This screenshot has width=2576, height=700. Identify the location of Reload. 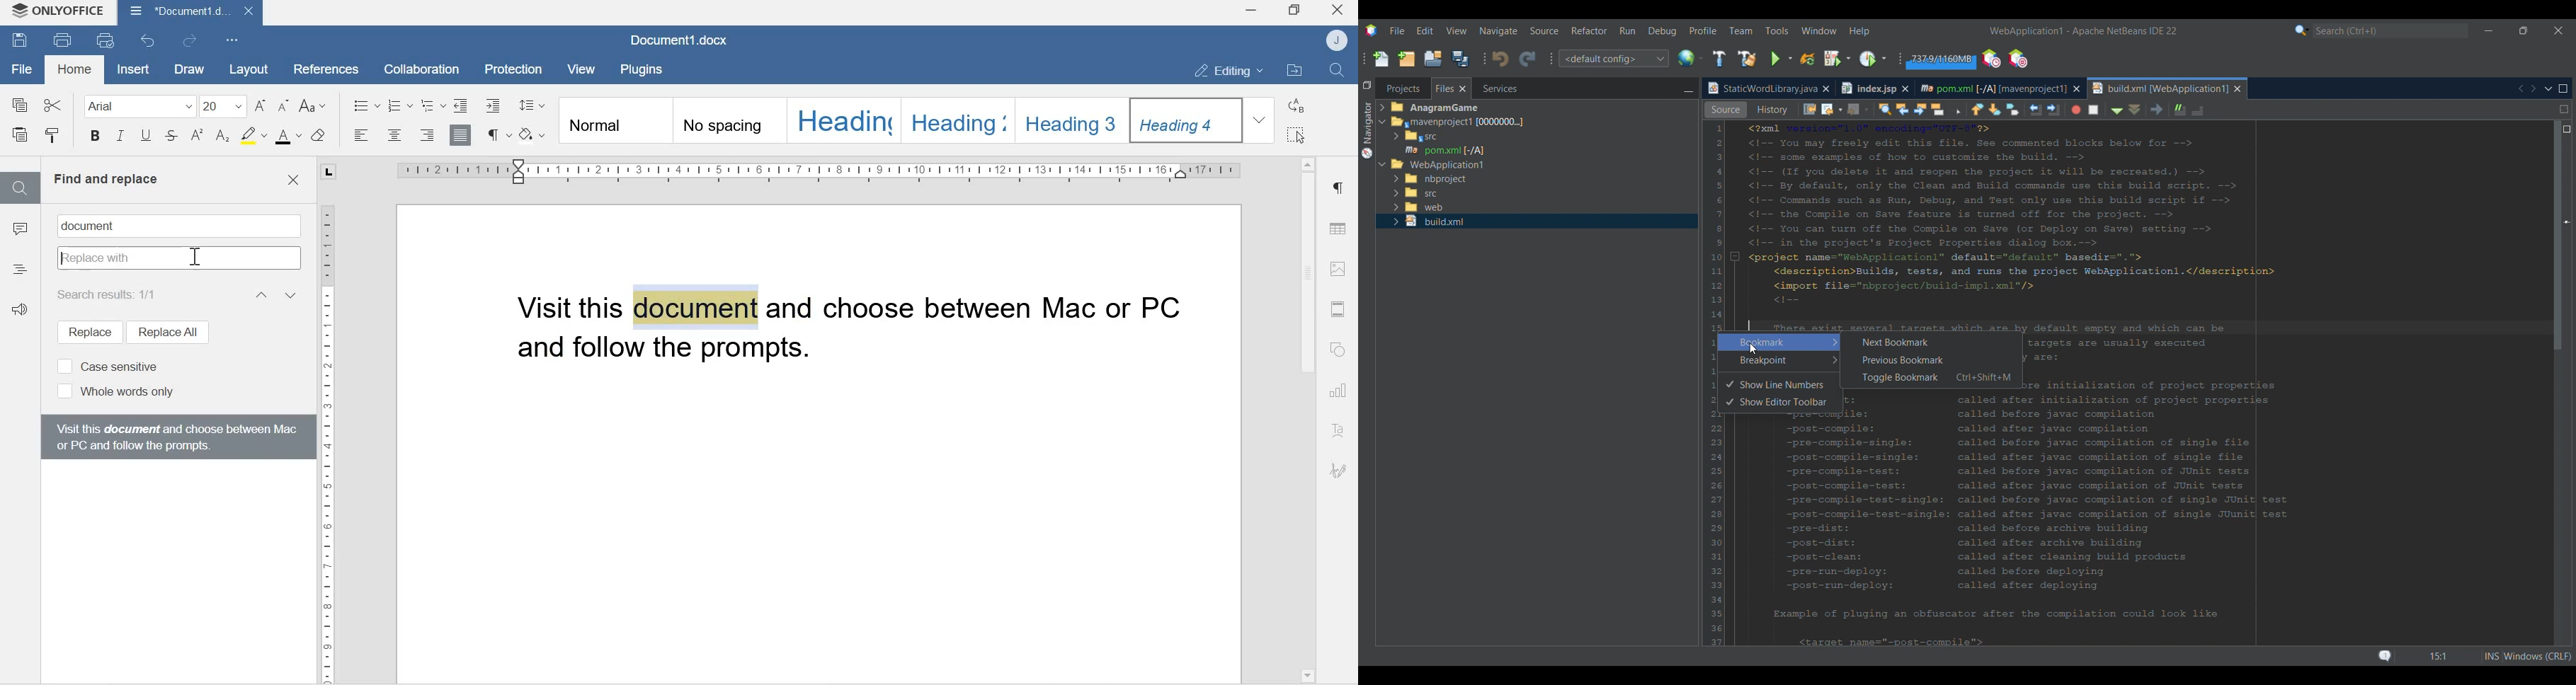
(1808, 59).